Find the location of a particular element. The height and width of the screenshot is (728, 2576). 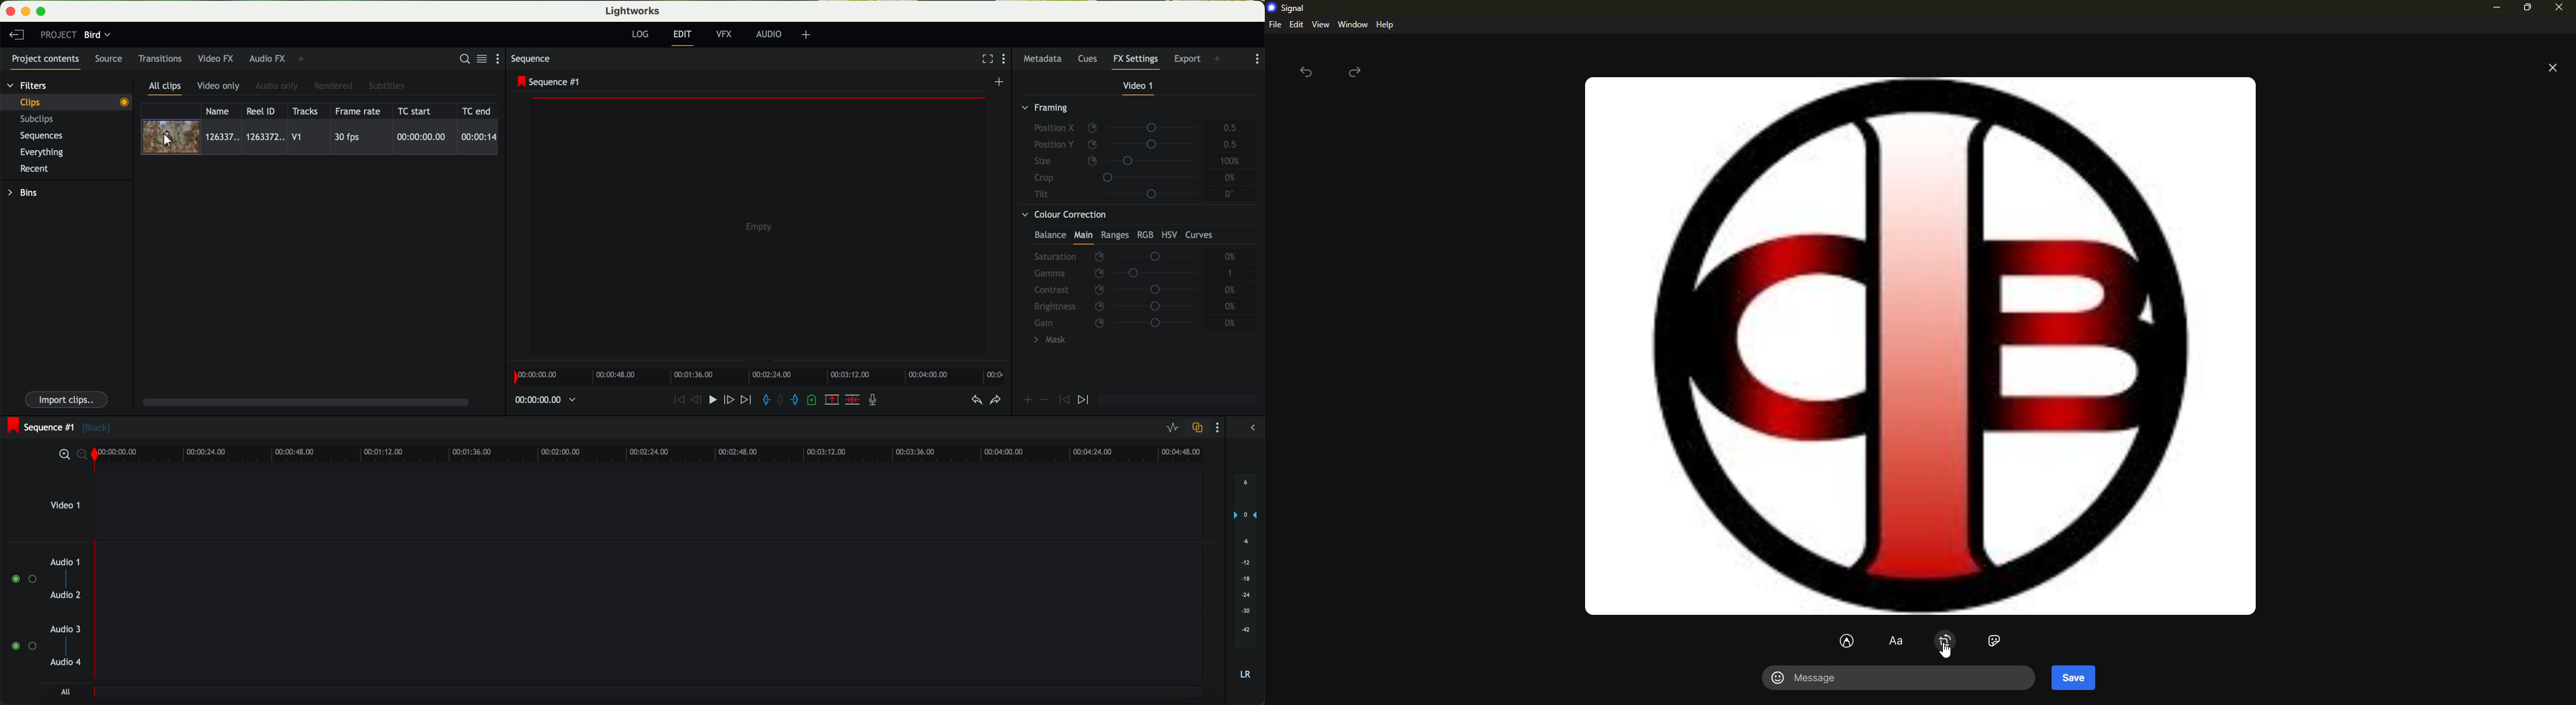

0% is located at coordinates (1232, 290).